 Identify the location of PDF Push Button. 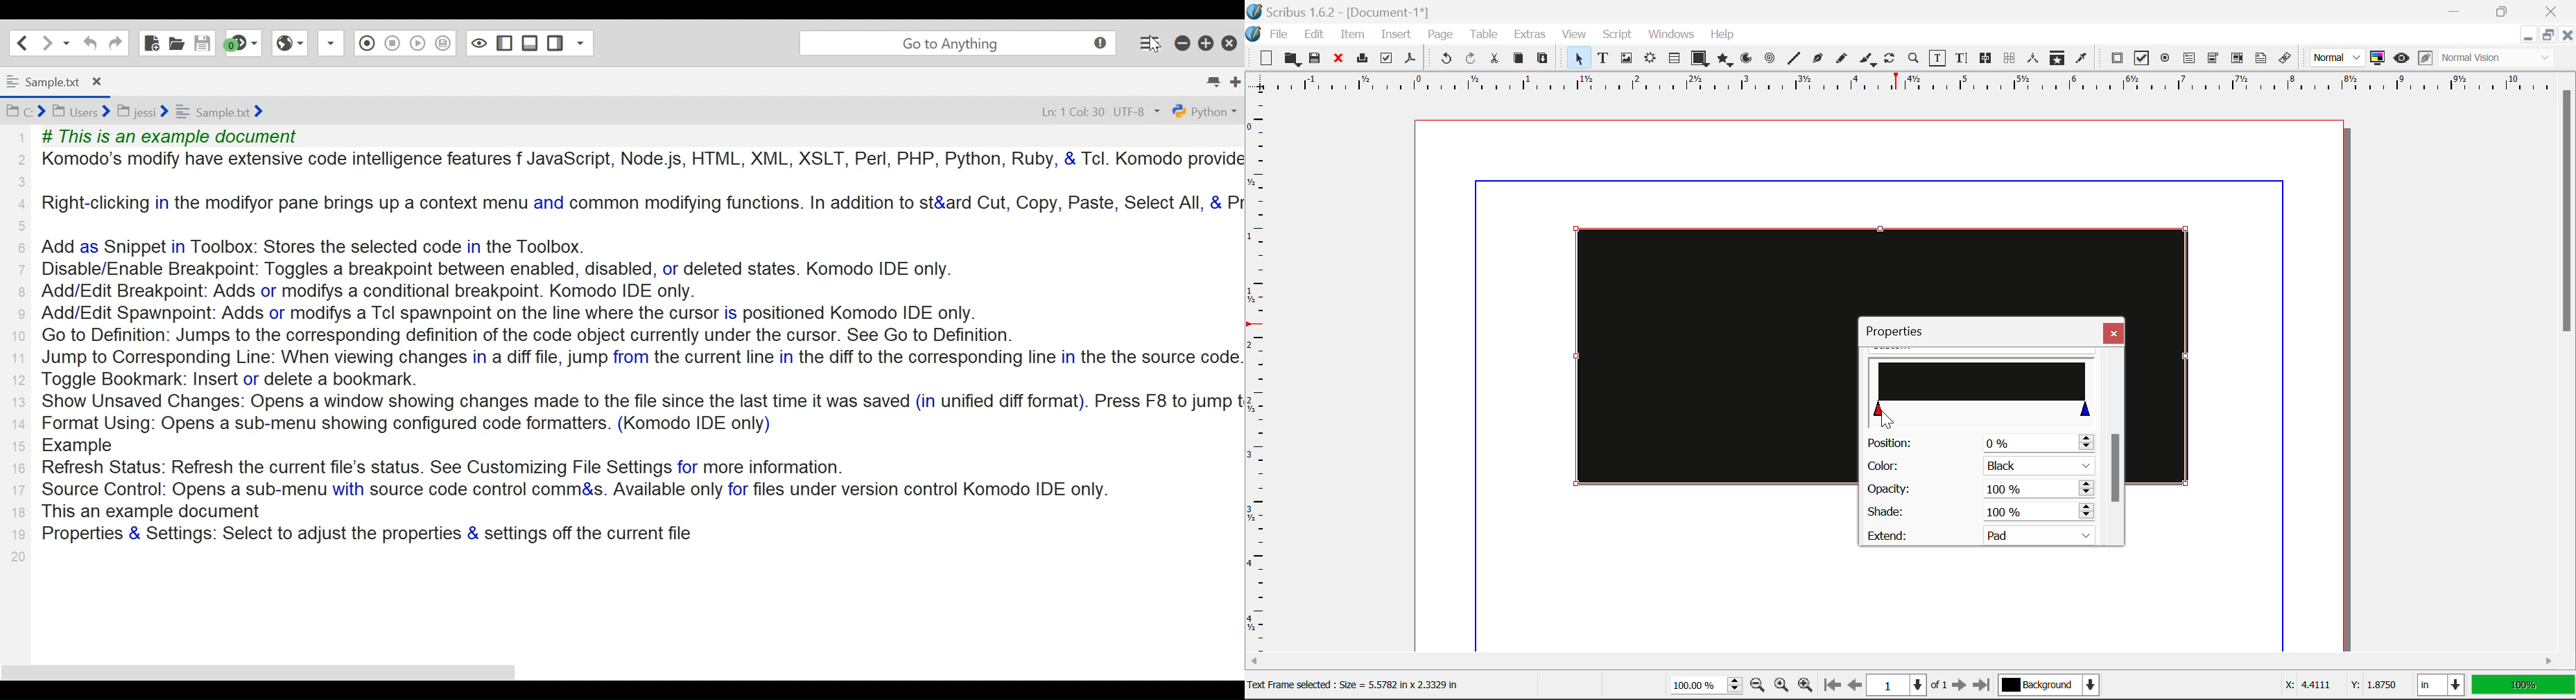
(2117, 58).